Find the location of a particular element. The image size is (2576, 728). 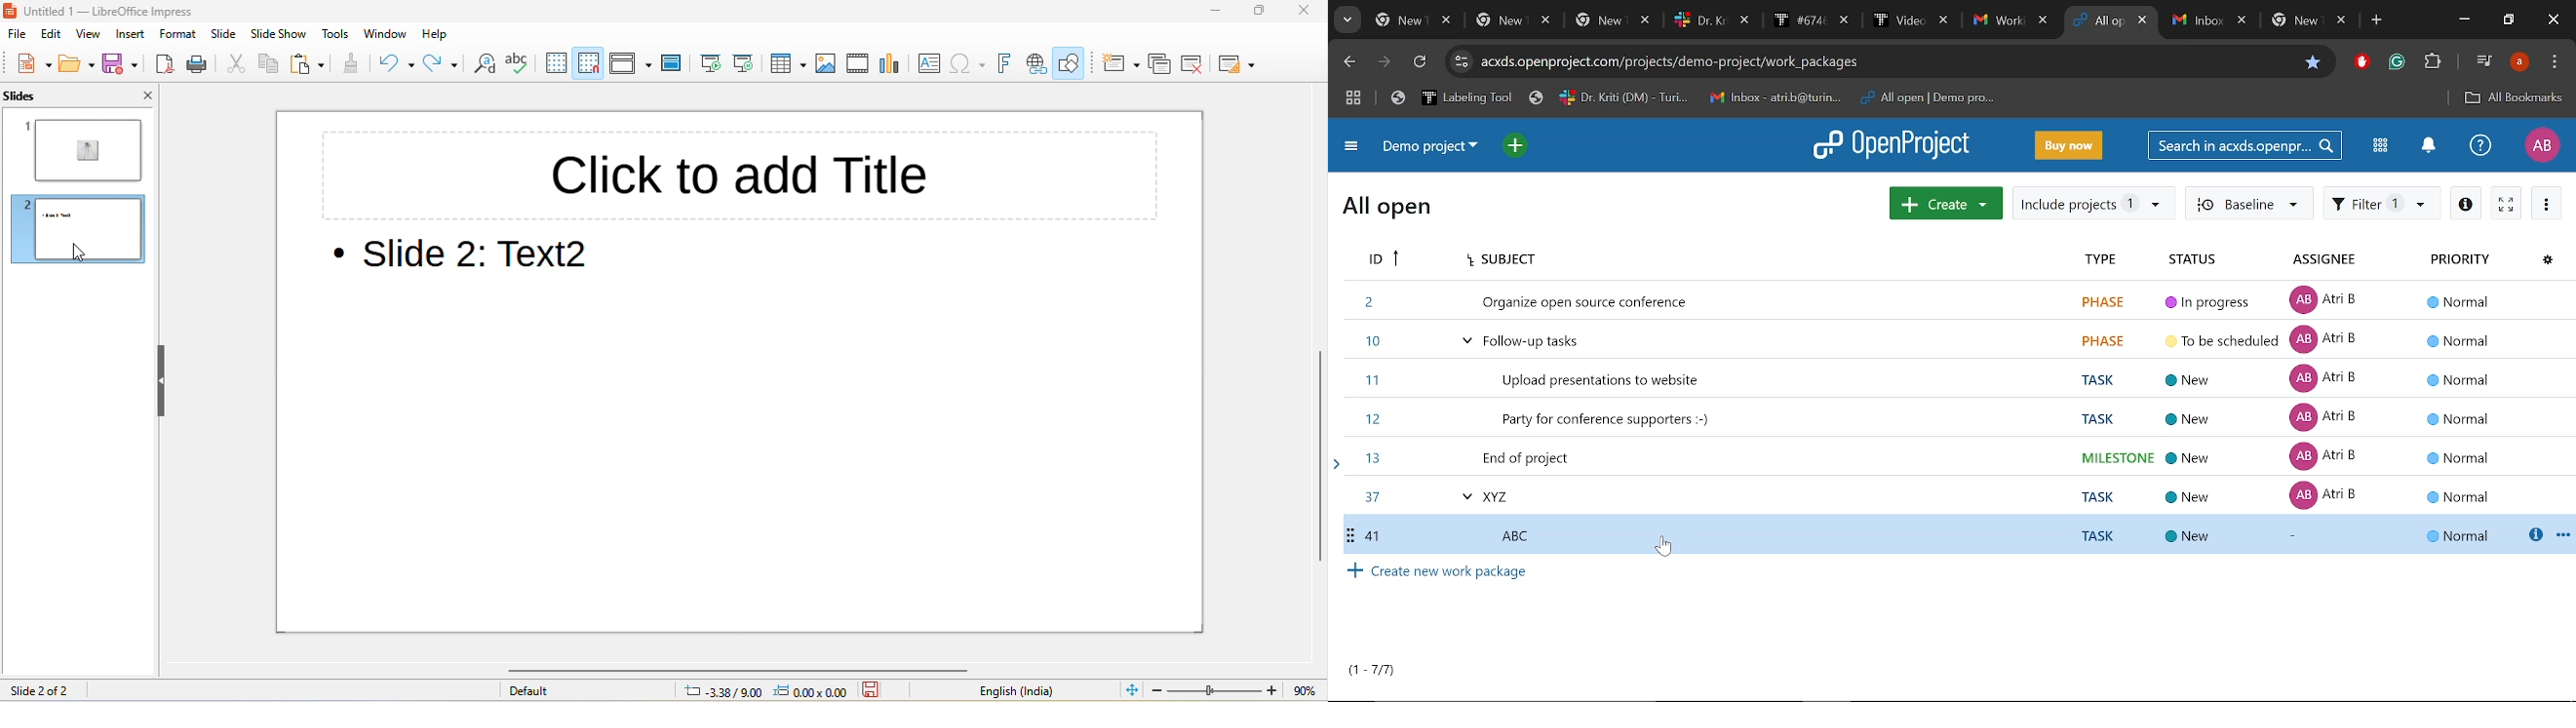

Include projects is located at coordinates (2092, 202).